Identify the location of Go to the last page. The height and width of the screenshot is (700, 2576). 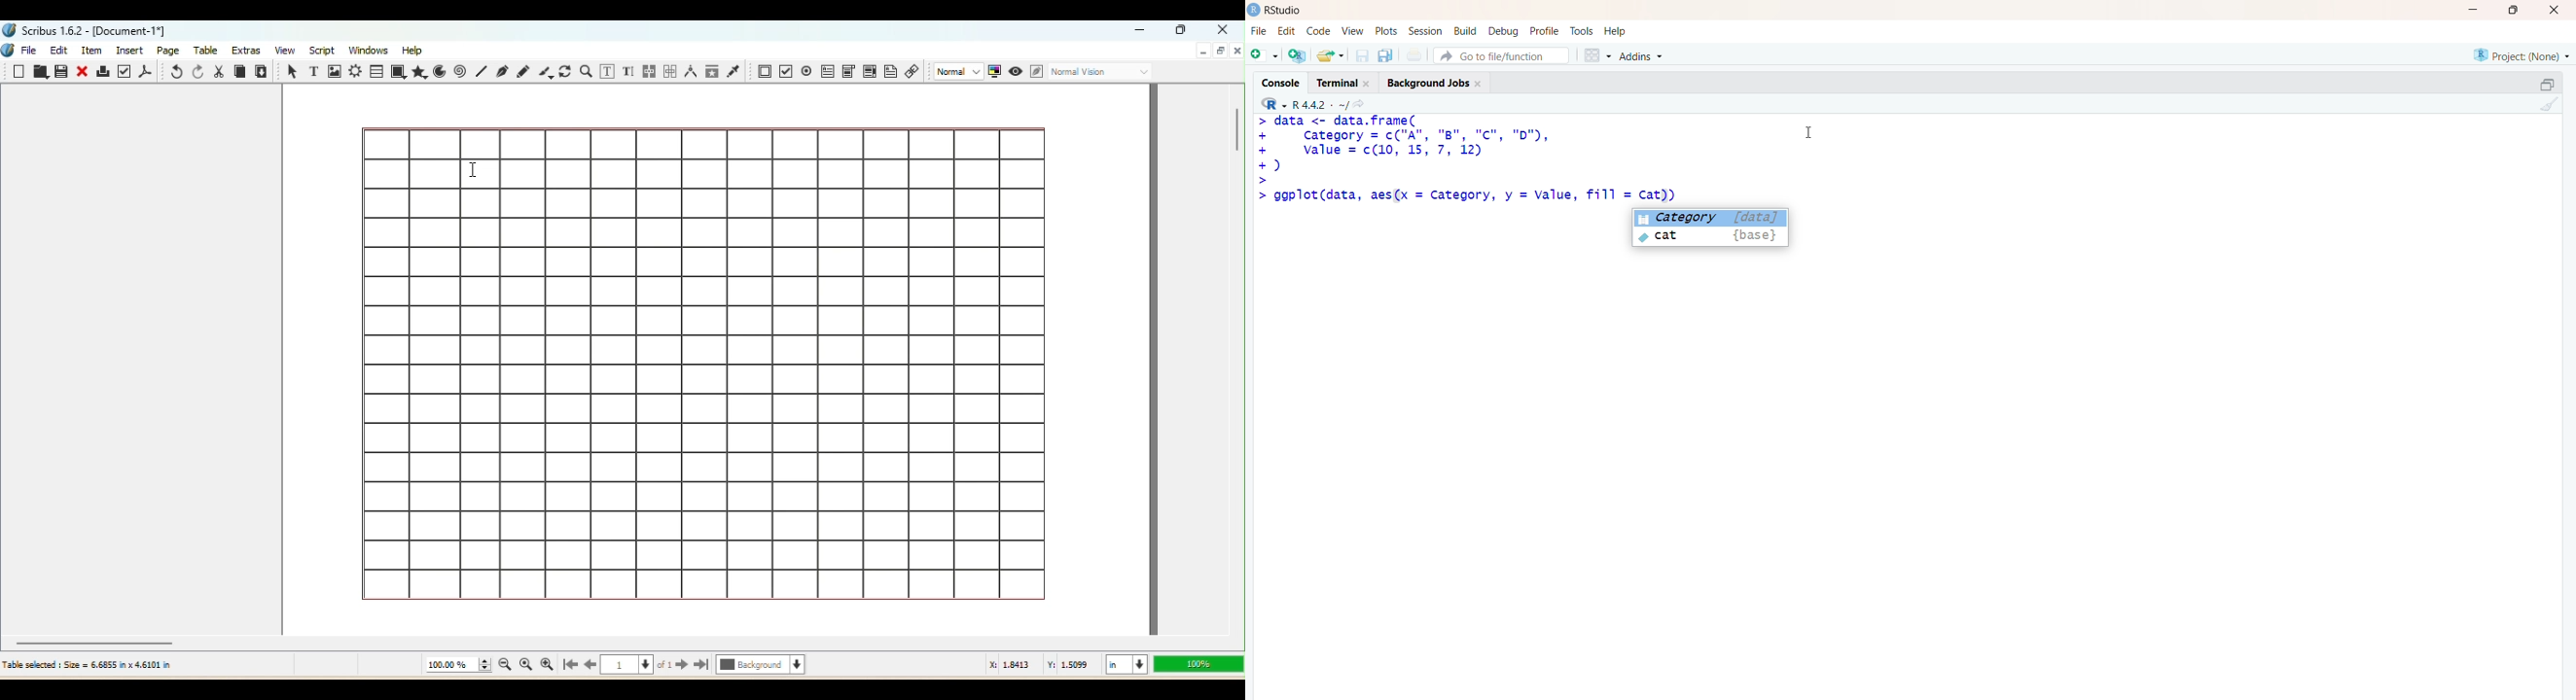
(702, 666).